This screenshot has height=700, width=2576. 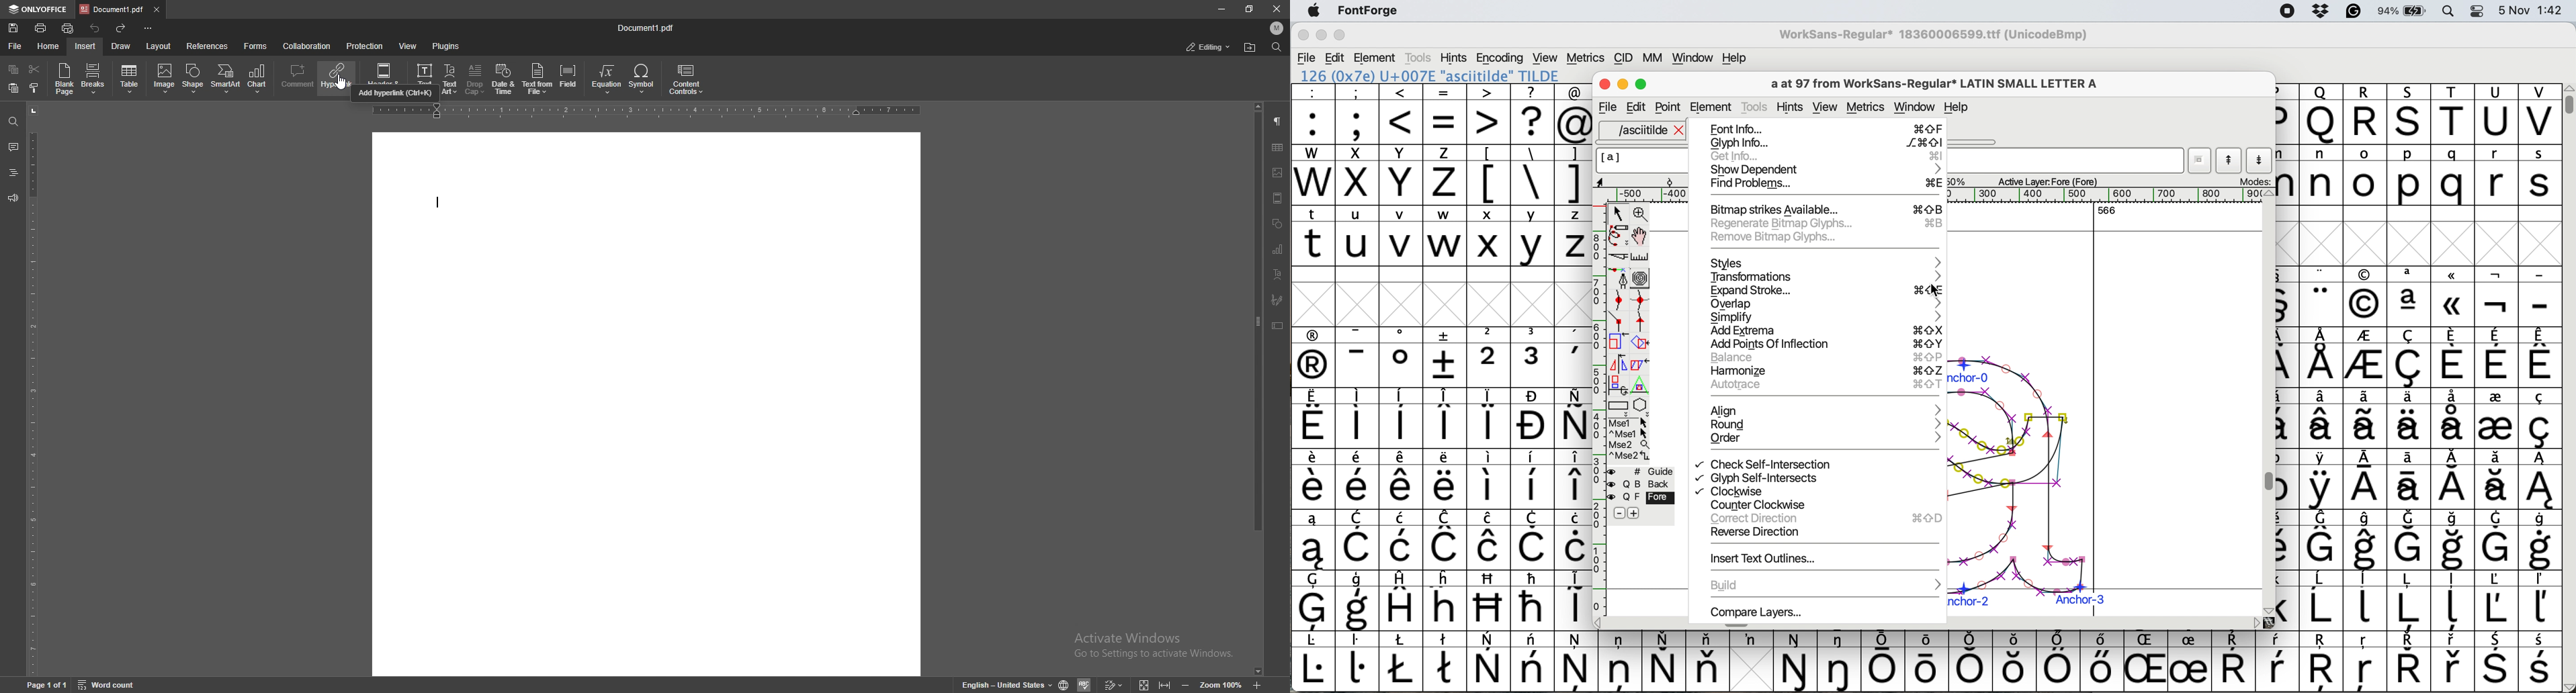 I want to click on print, so click(x=42, y=28).